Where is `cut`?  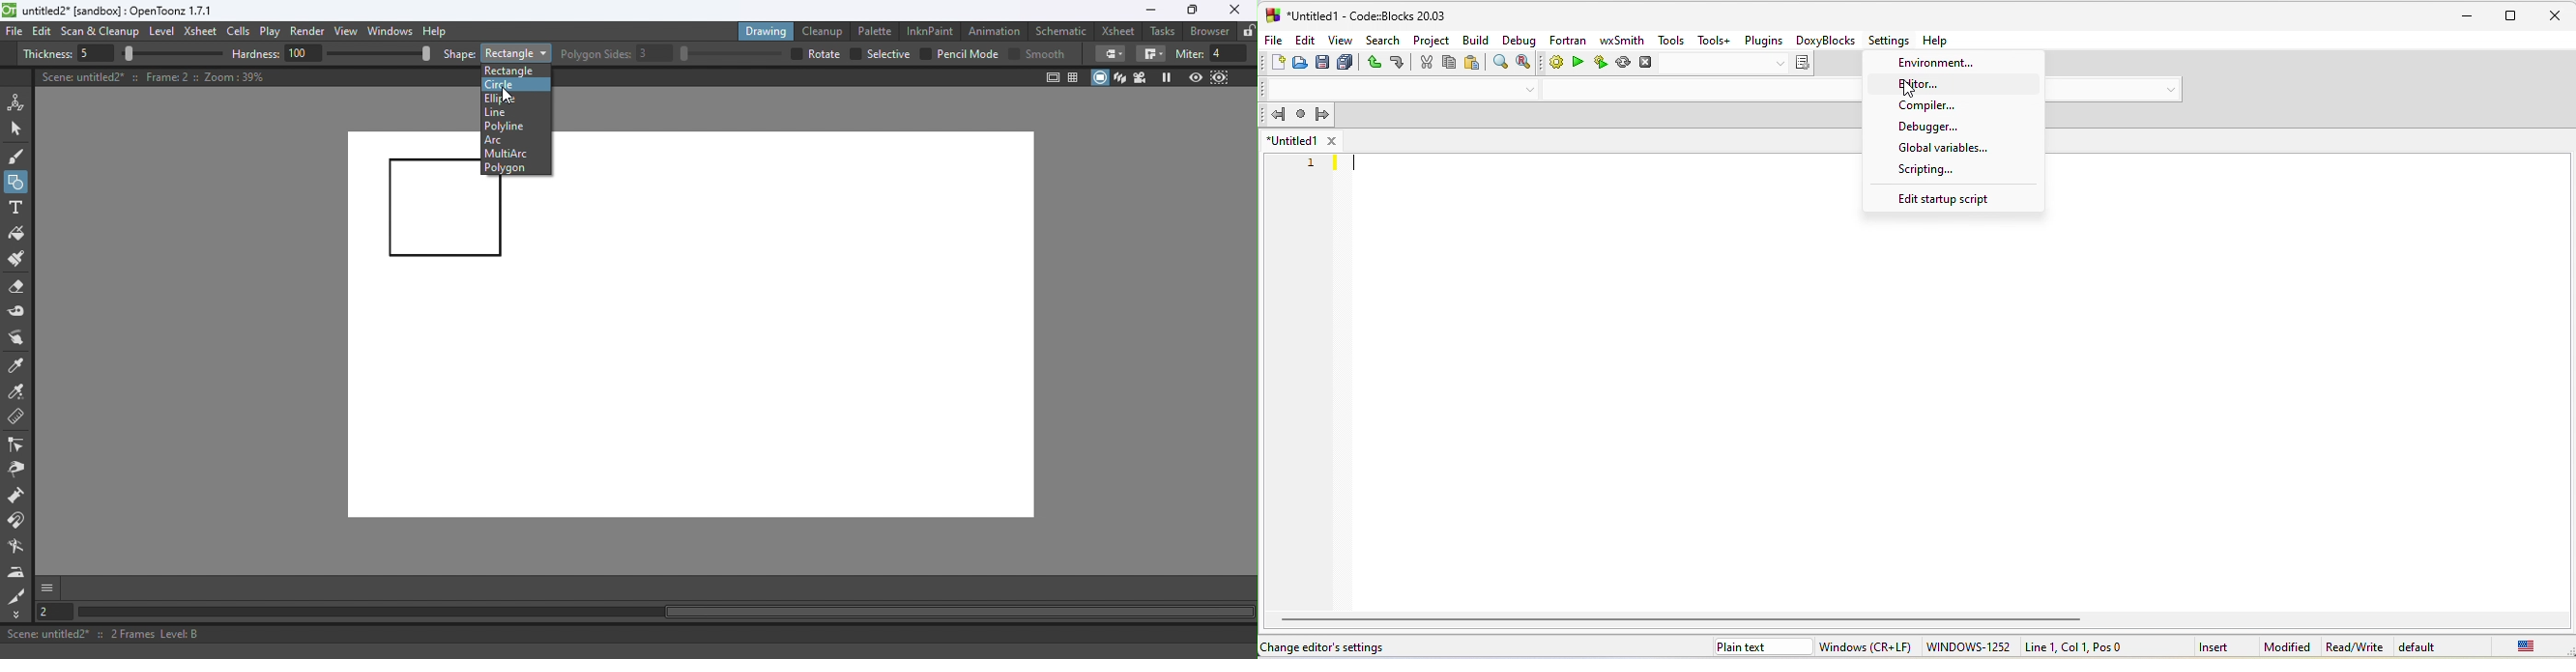 cut is located at coordinates (1426, 62).